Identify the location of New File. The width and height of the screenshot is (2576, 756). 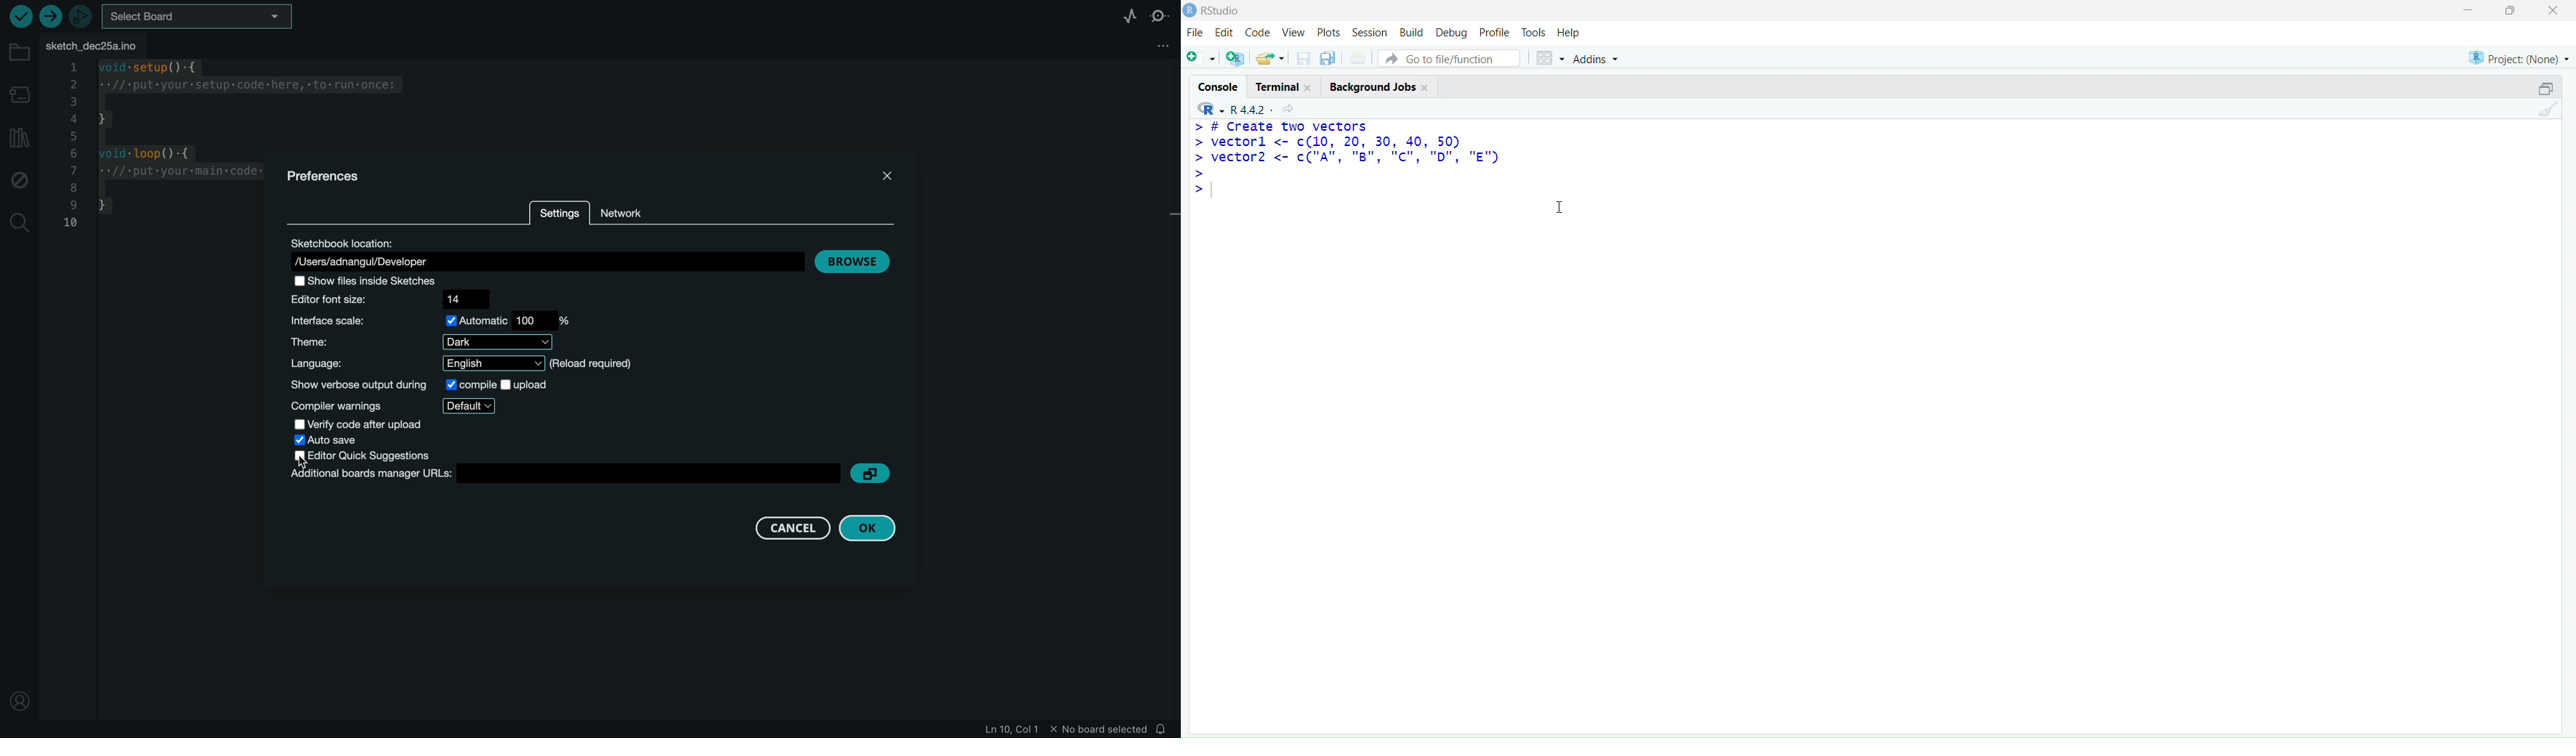
(1200, 59).